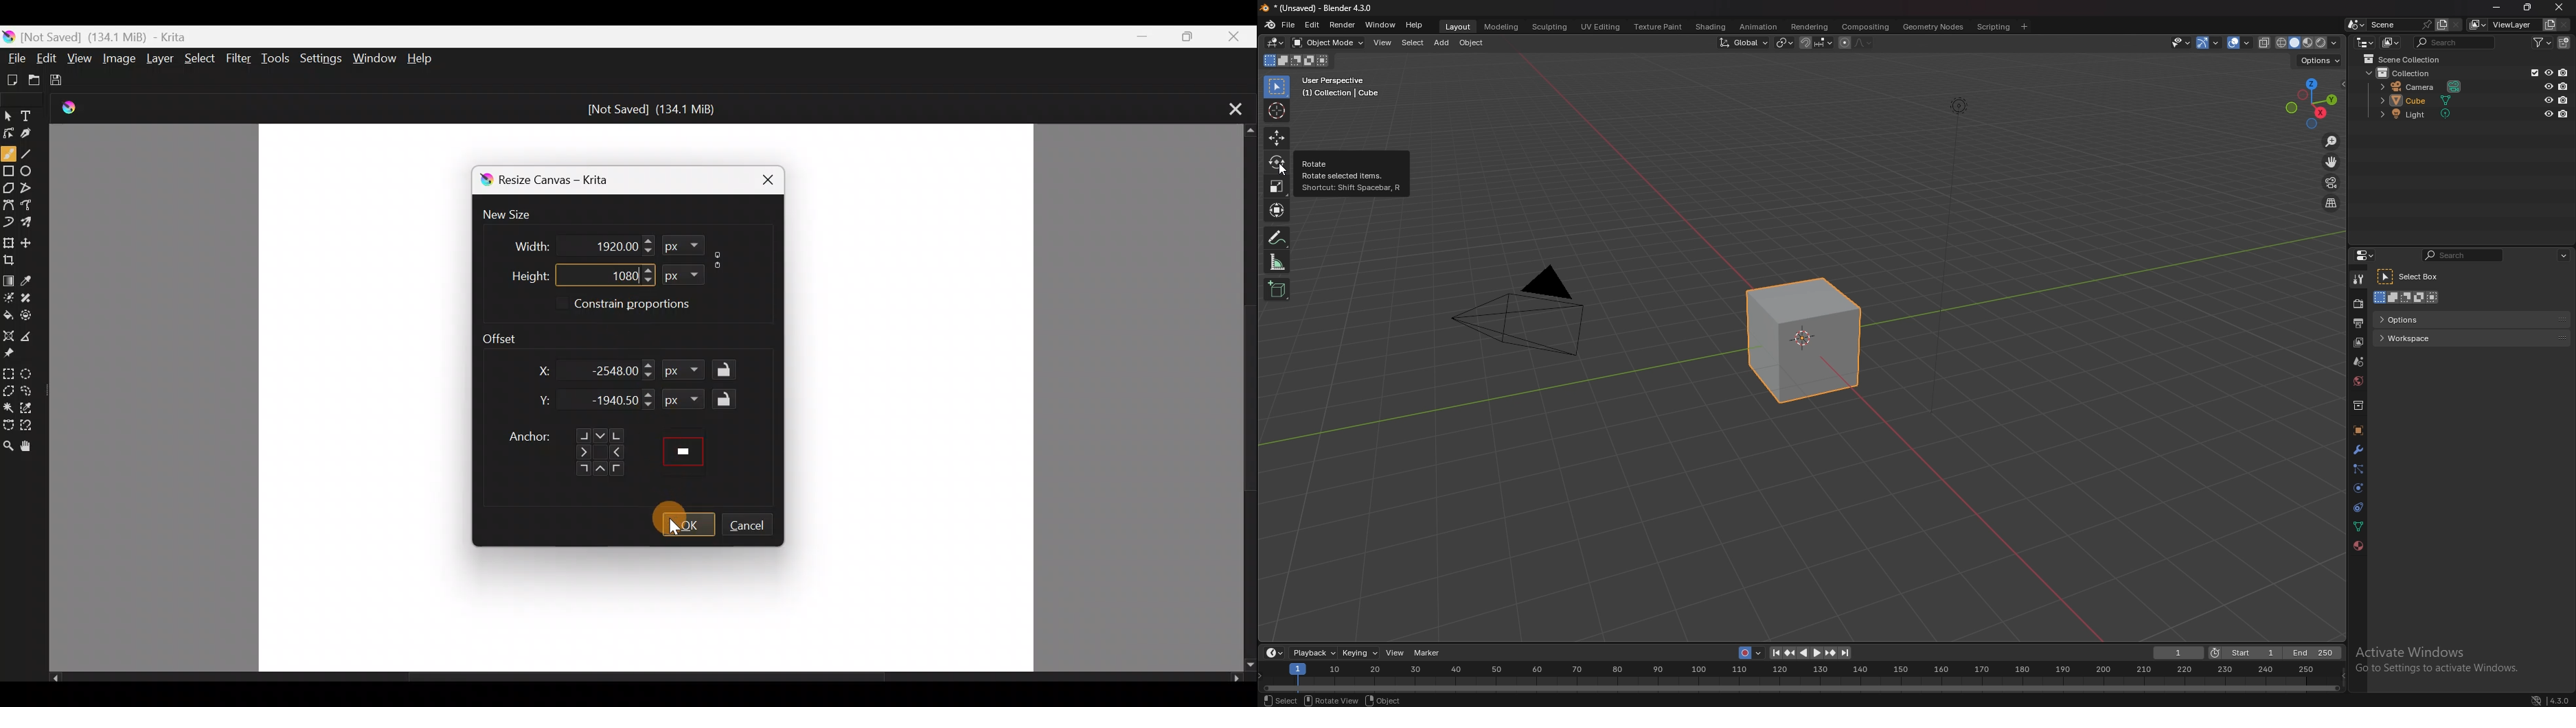  Describe the element at coordinates (30, 204) in the screenshot. I see `Freehand path tool` at that location.